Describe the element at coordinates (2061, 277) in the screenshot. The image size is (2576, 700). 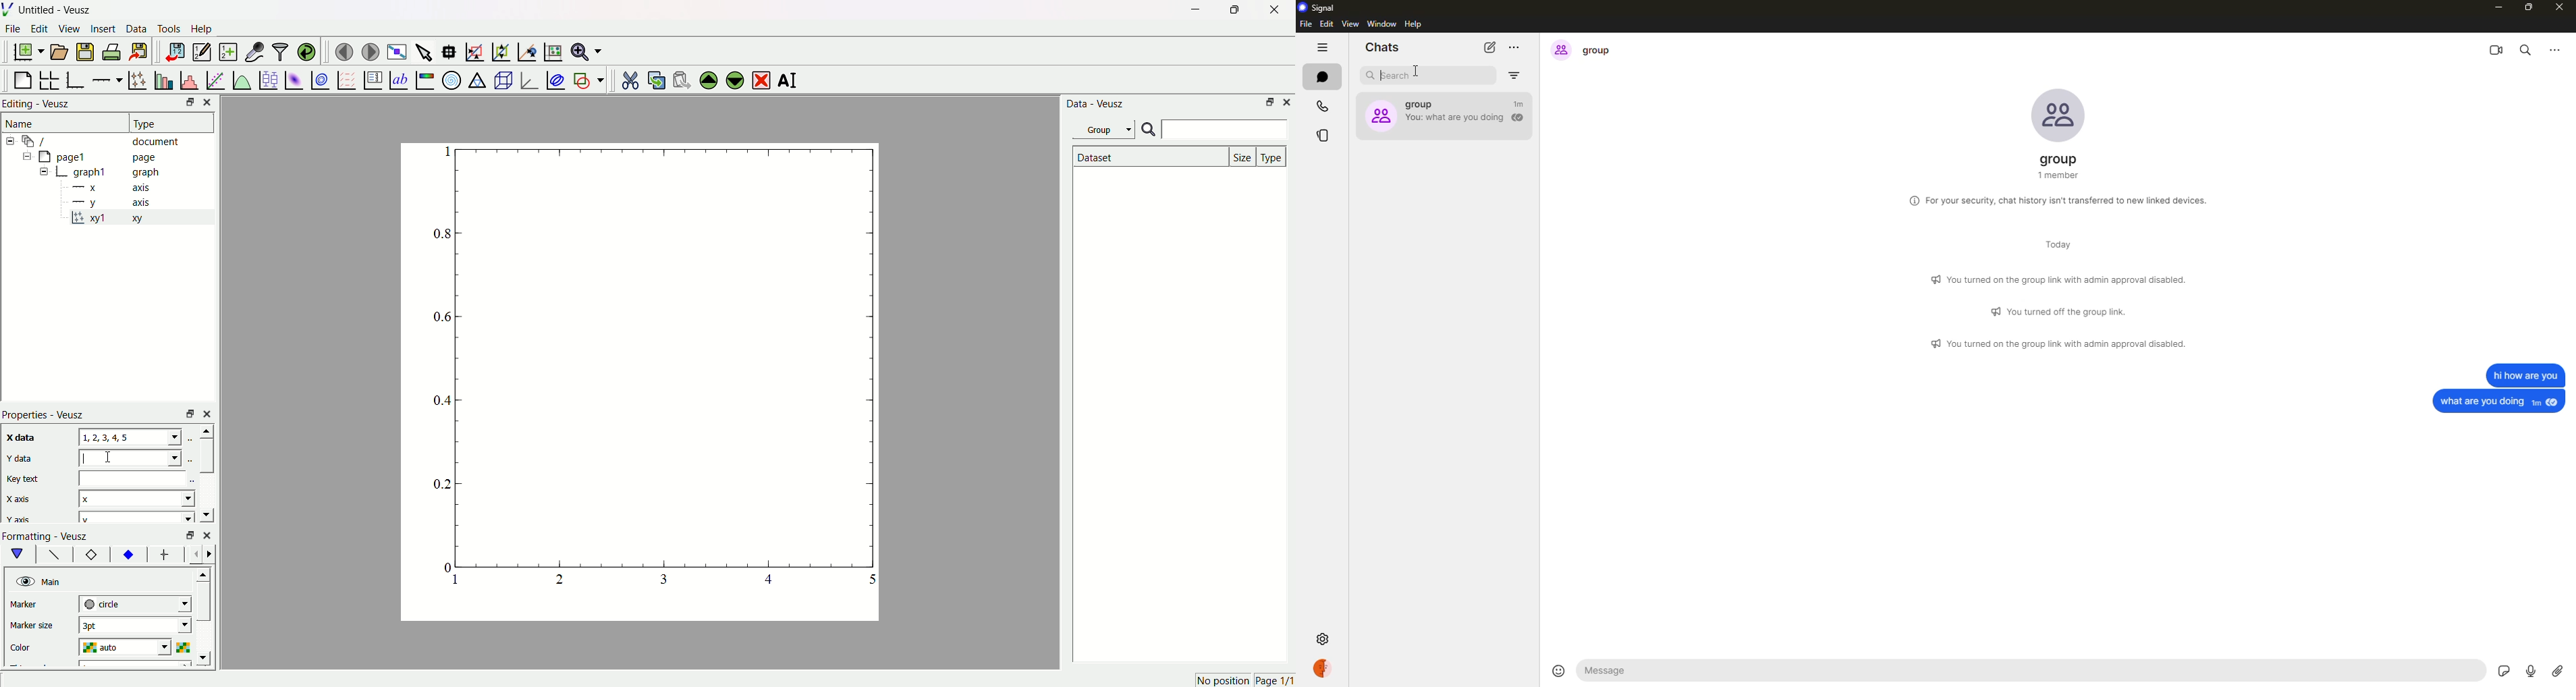
I see `info` at that location.